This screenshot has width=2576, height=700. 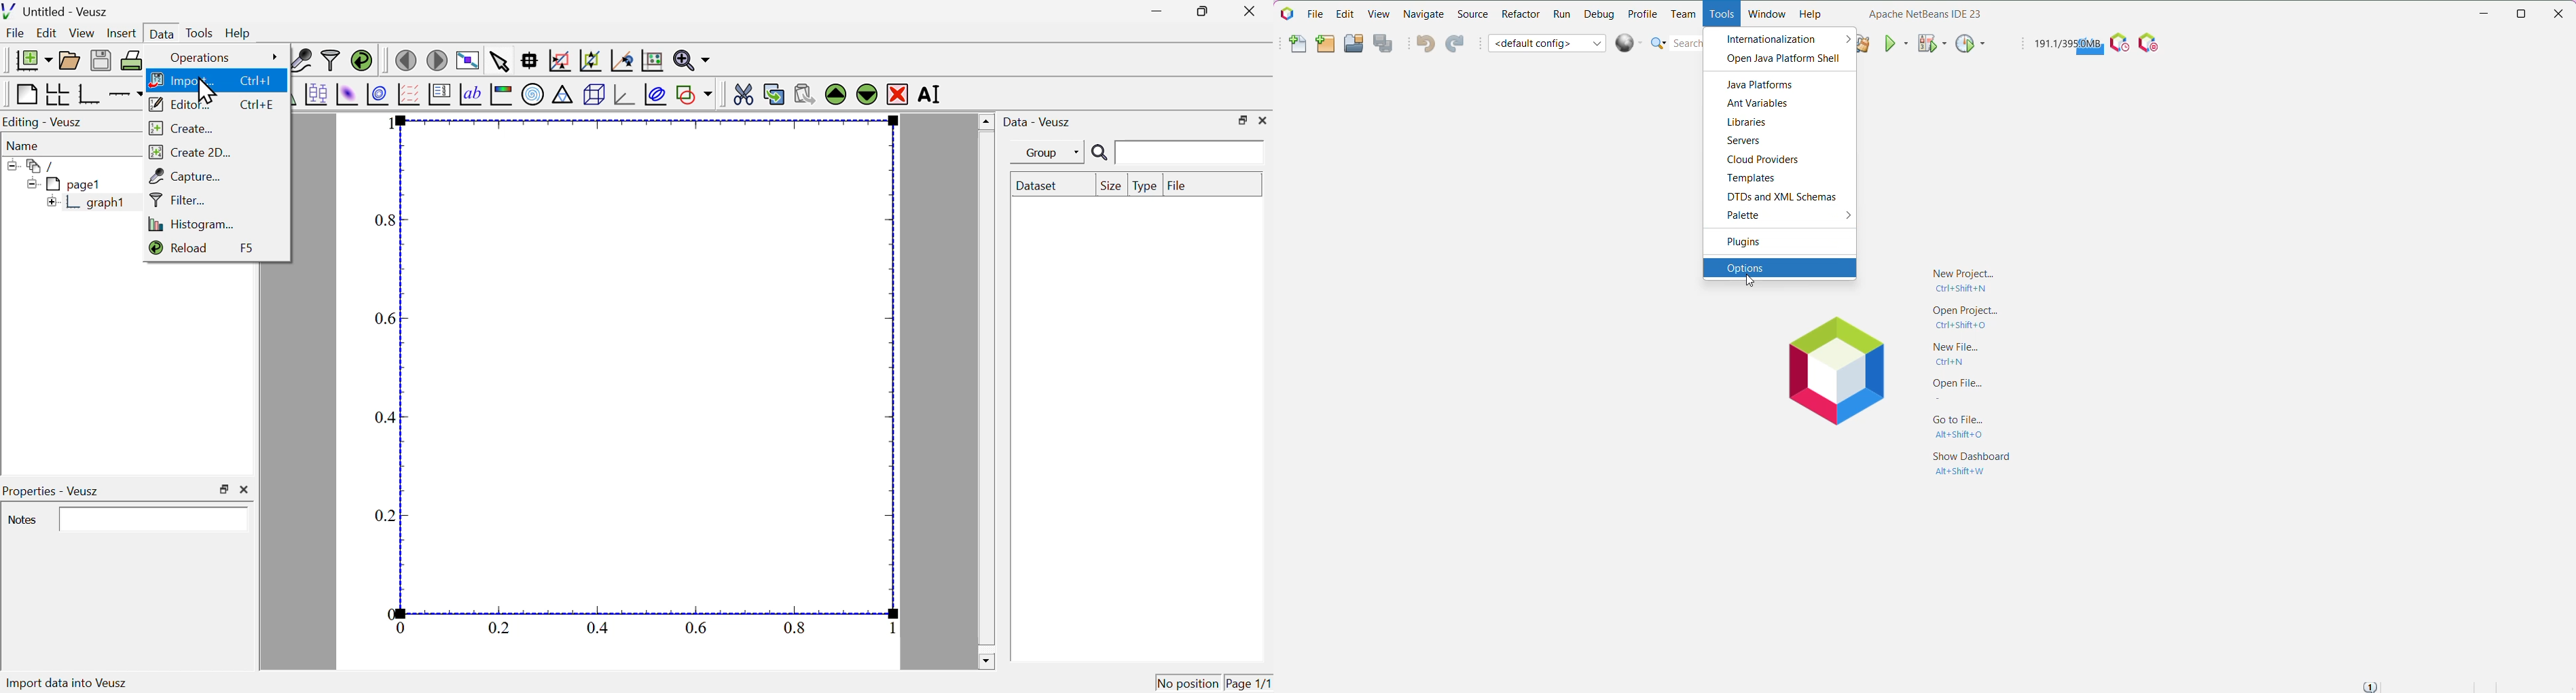 What do you see at coordinates (1153, 11) in the screenshot?
I see `minimize` at bounding box center [1153, 11].